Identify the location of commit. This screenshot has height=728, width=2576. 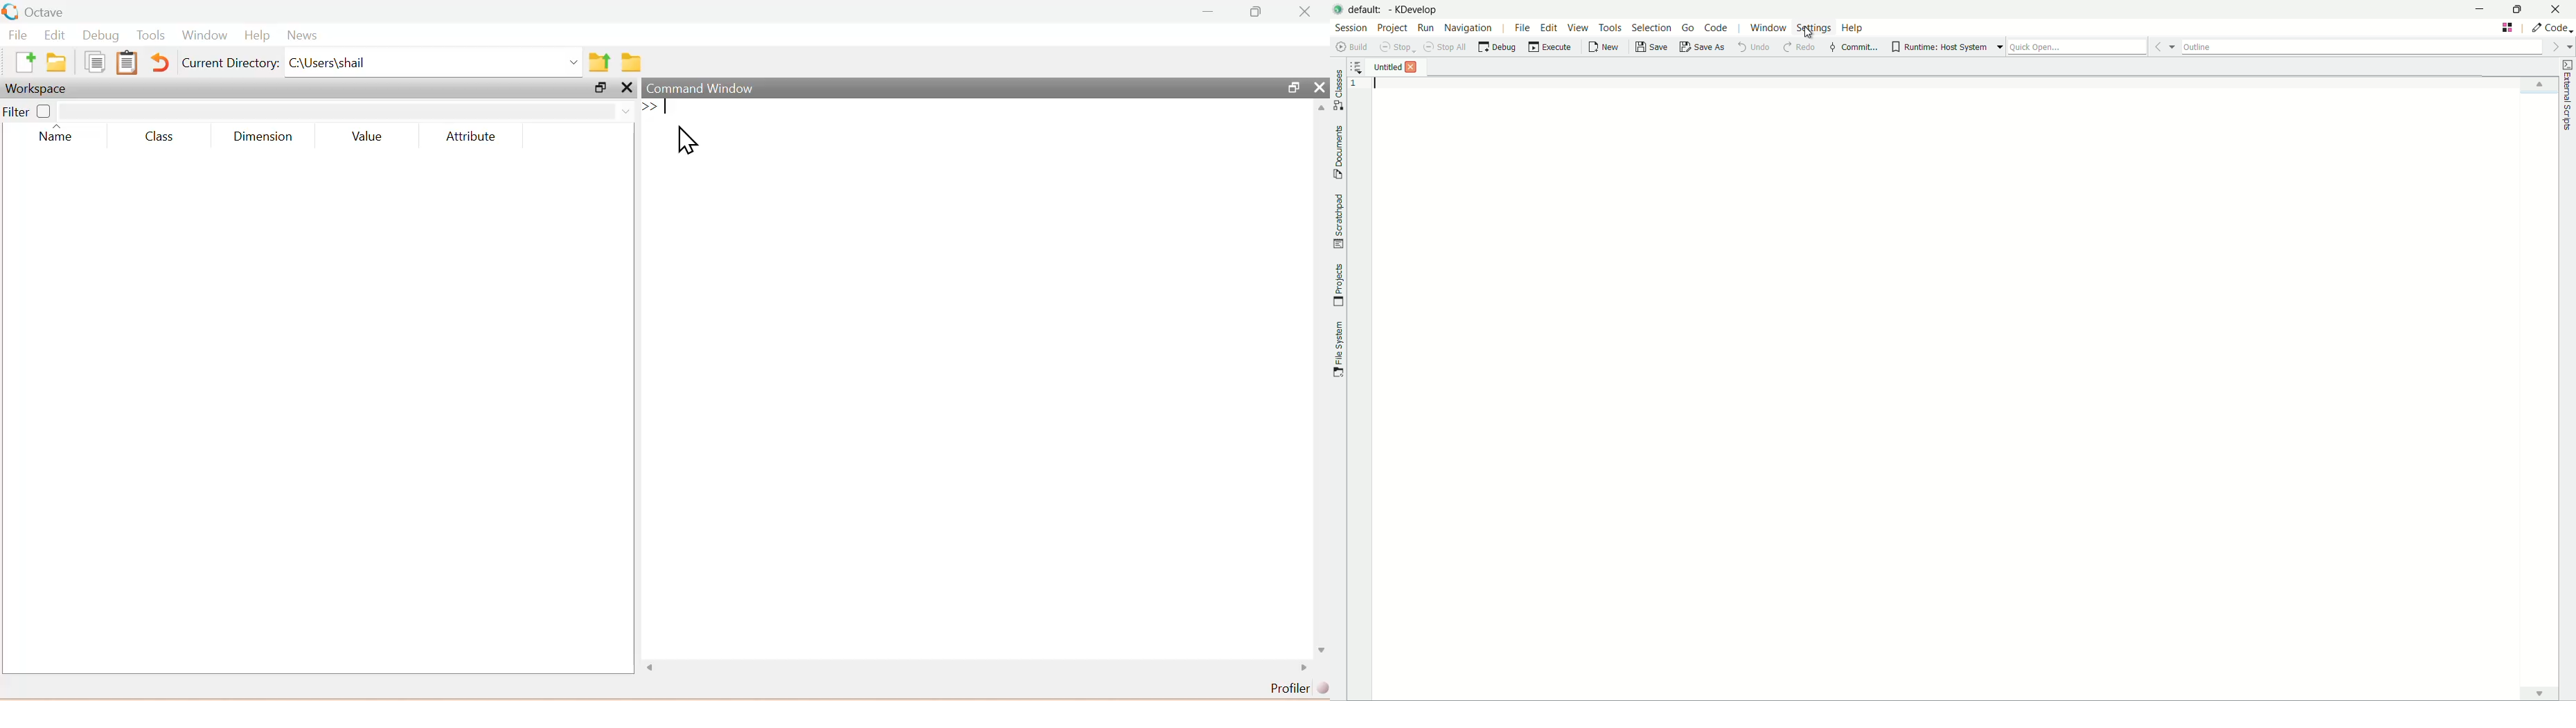
(1853, 46).